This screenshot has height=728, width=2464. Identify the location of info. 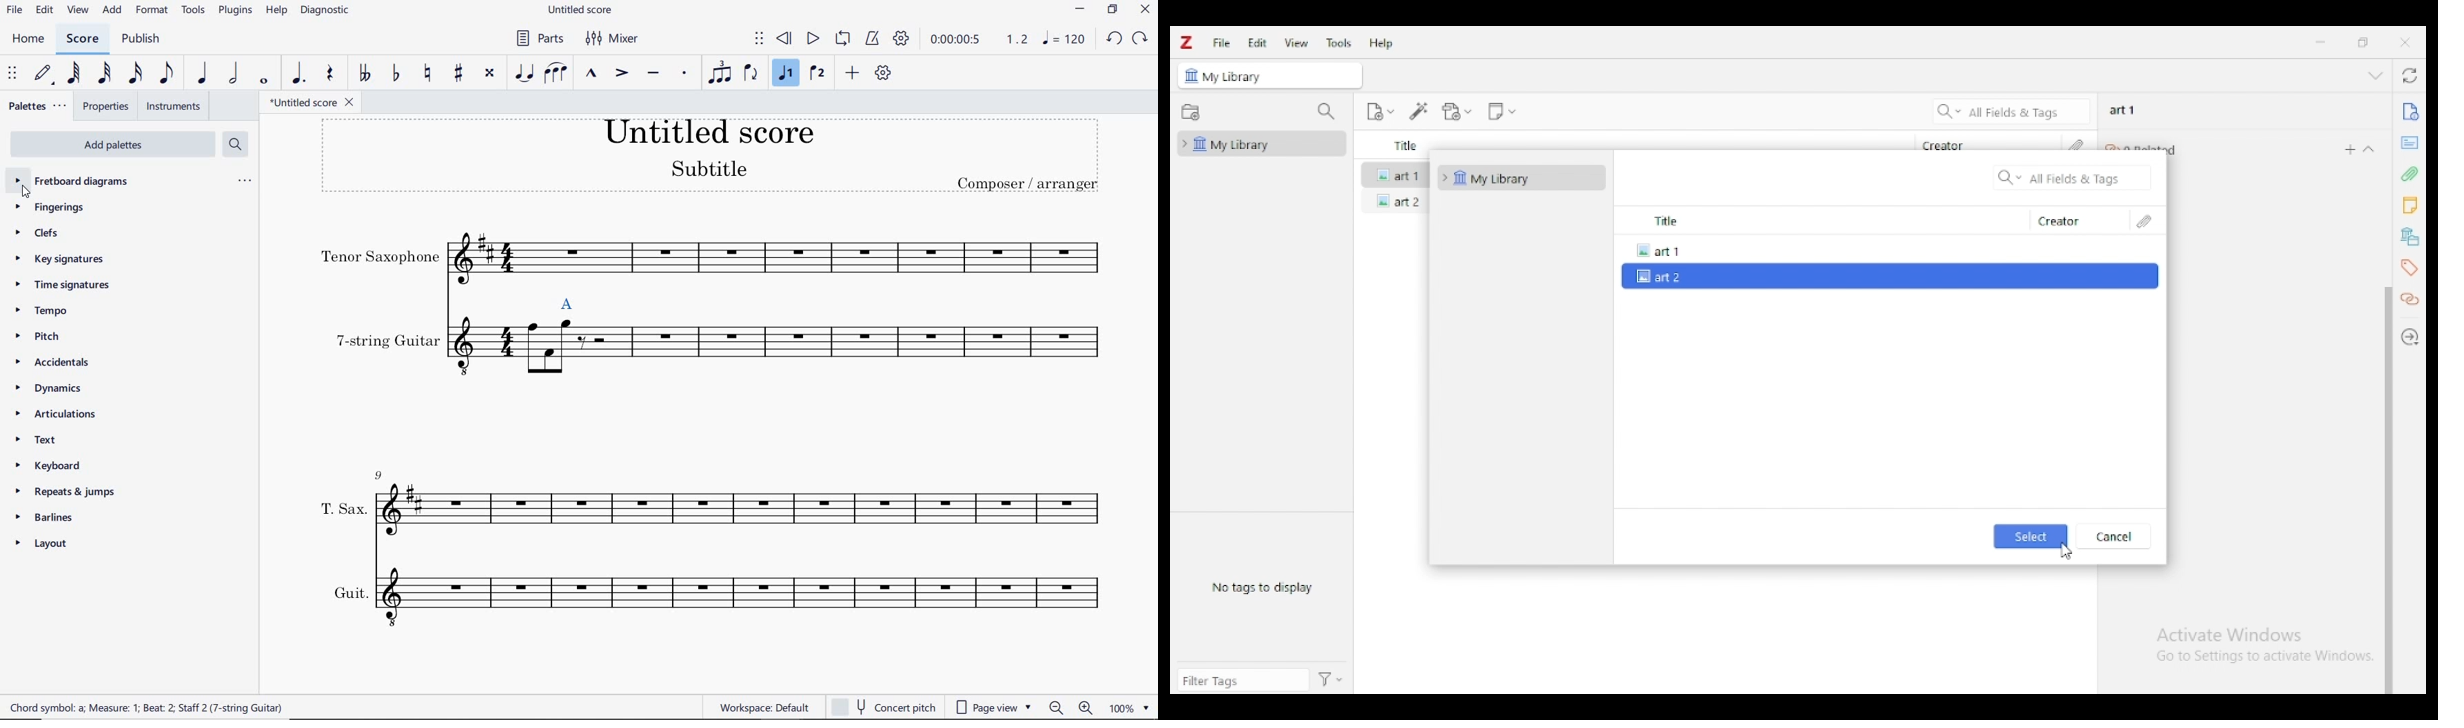
(2409, 112).